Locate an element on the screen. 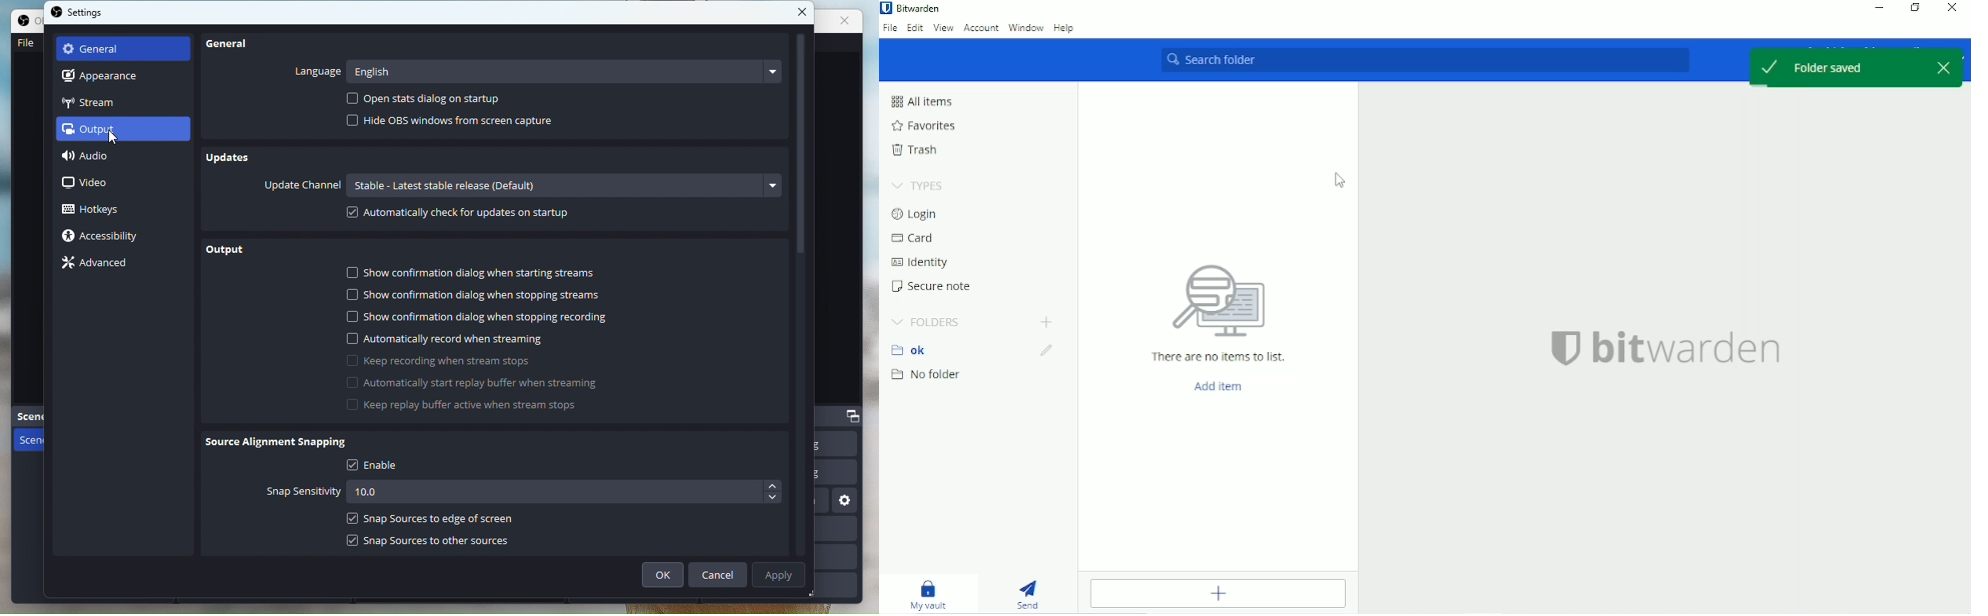 This screenshot has height=616, width=1988. Accessibility is located at coordinates (108, 237).